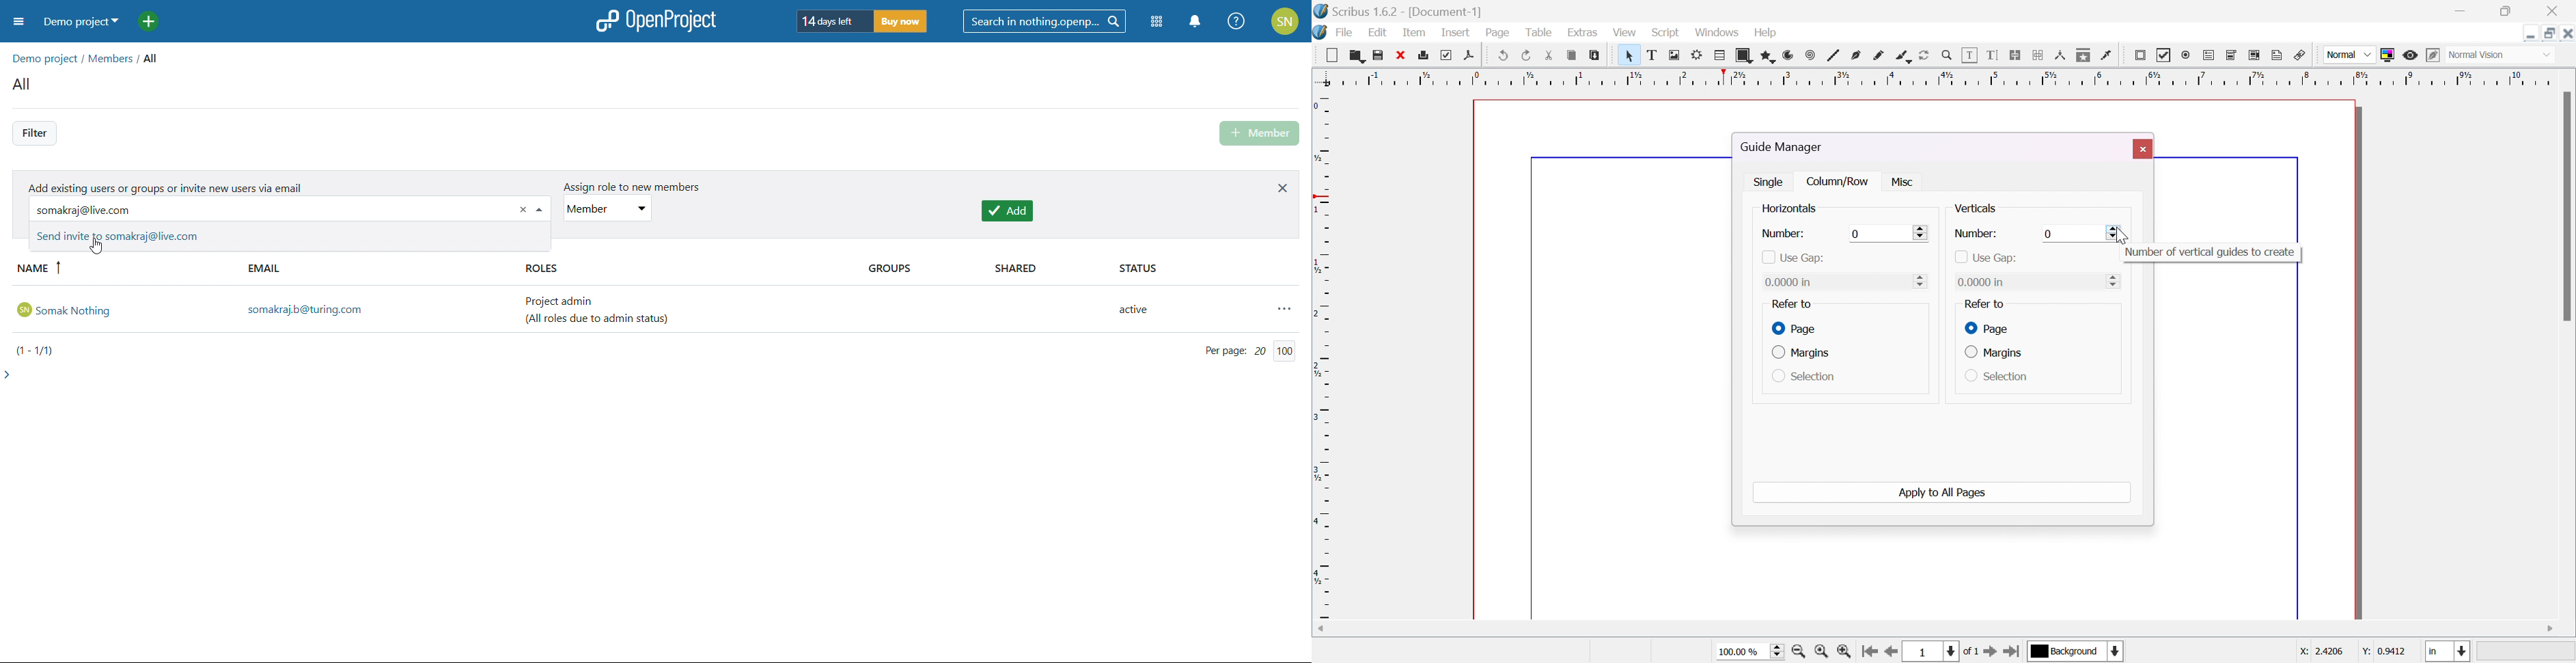  Describe the element at coordinates (2187, 55) in the screenshot. I see `PDF radio button` at that location.